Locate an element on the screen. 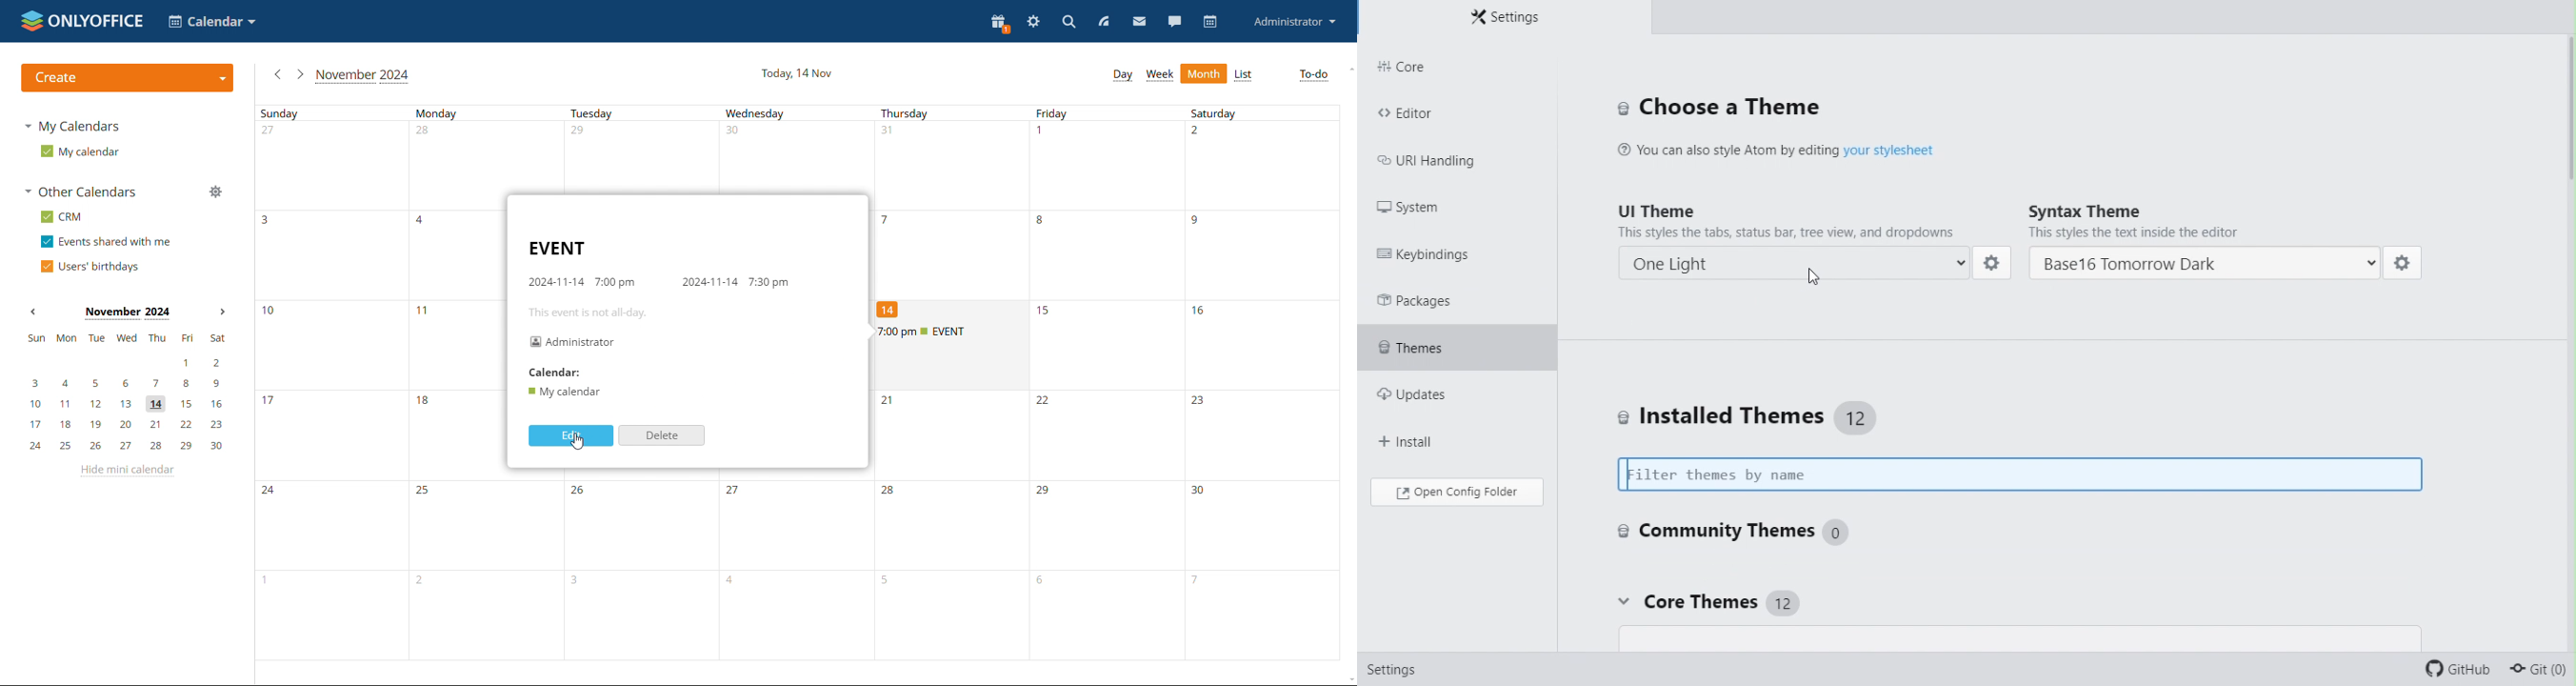  next month is located at coordinates (223, 313).